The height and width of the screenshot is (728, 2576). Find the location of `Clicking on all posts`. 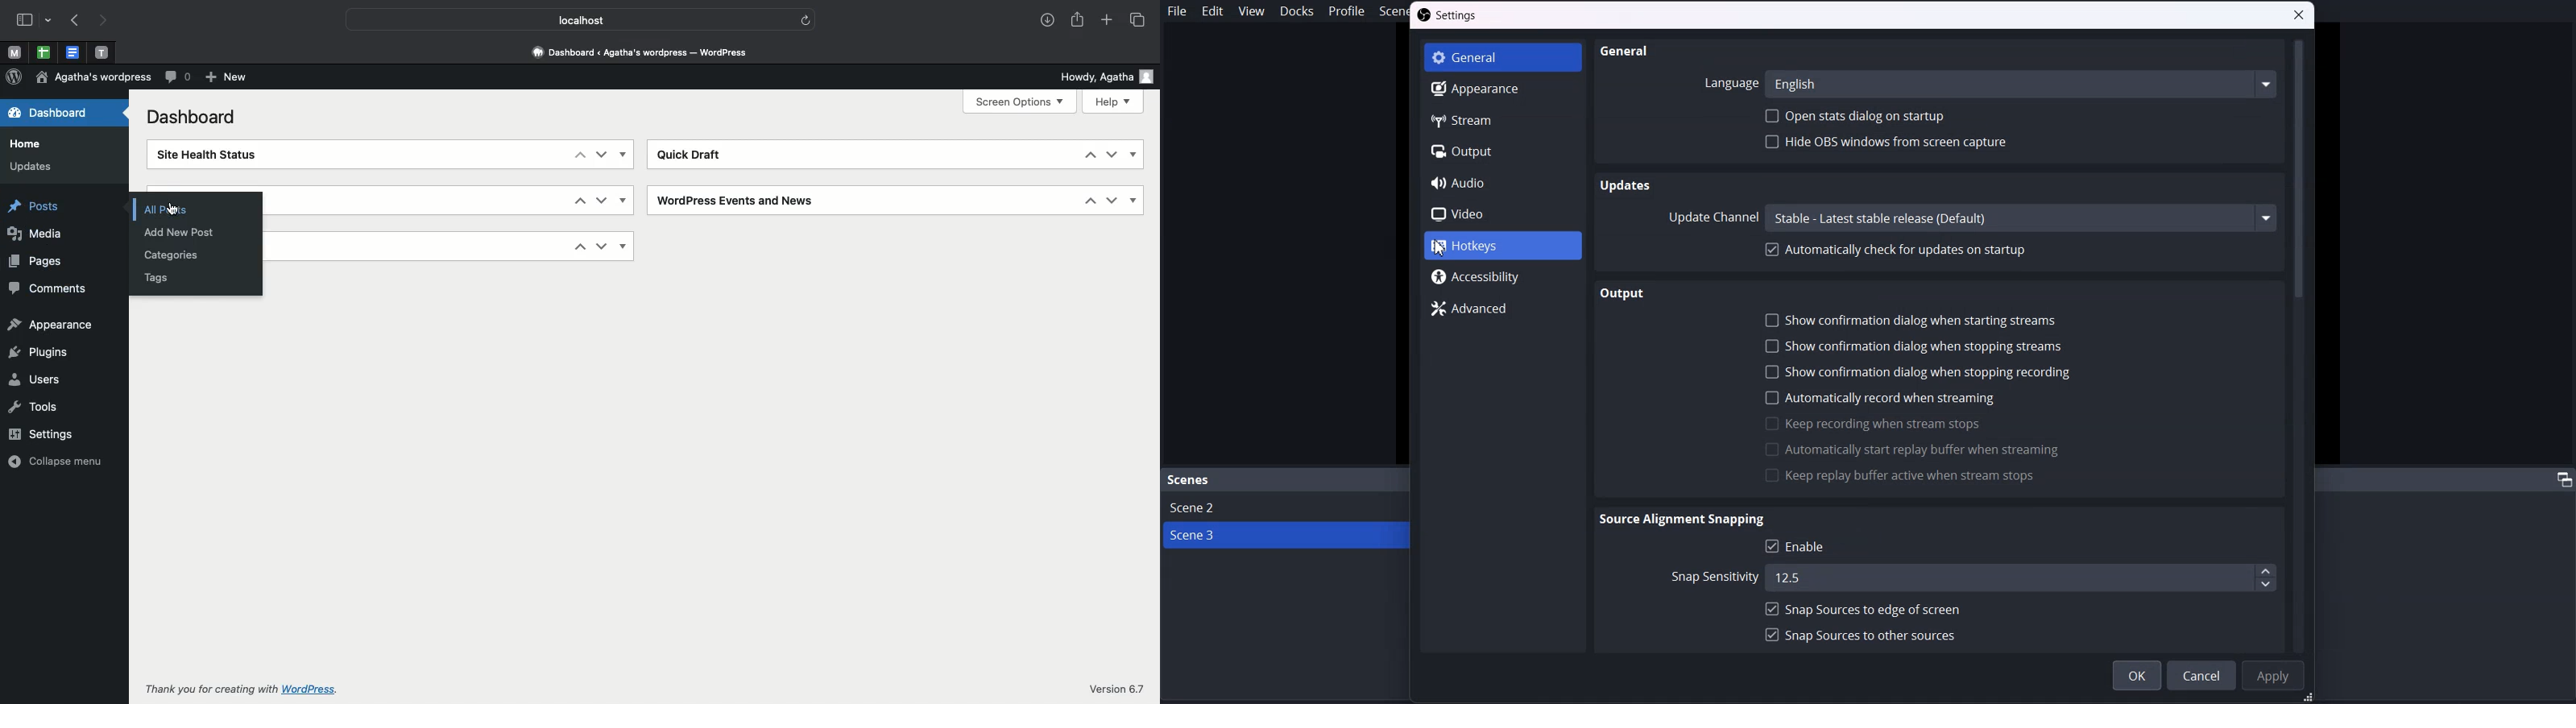

Clicking on all posts is located at coordinates (173, 209).